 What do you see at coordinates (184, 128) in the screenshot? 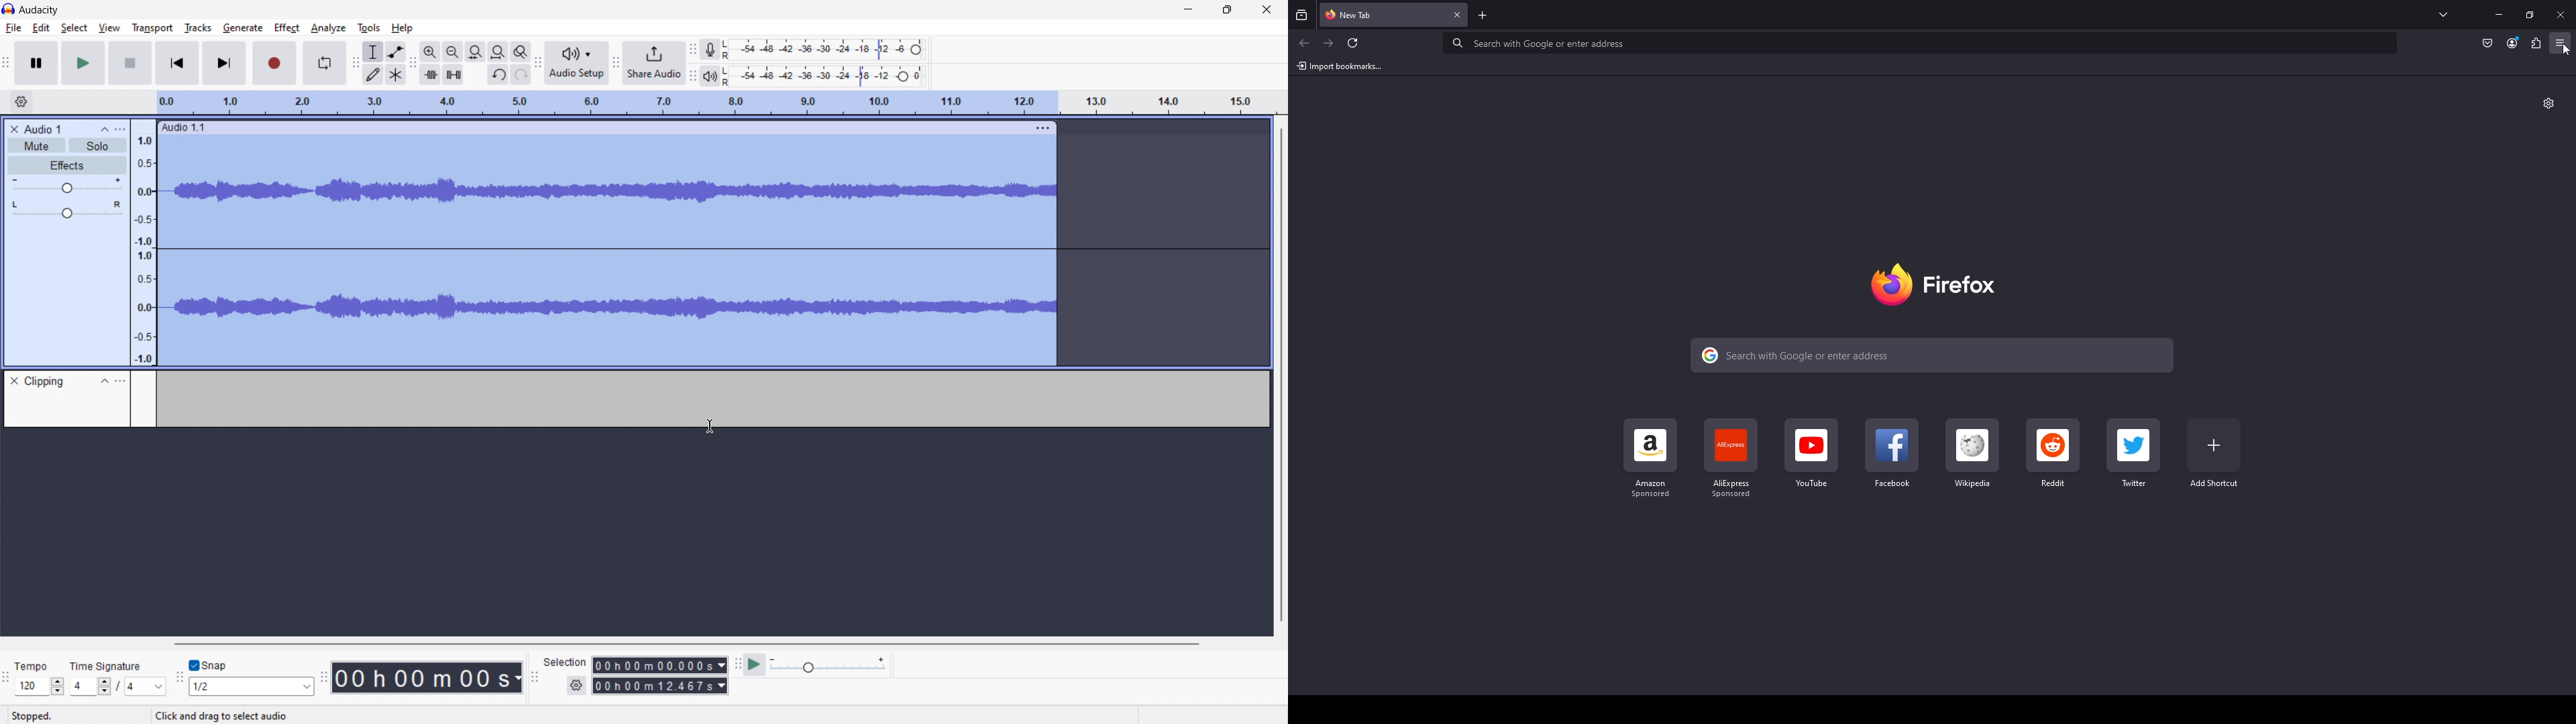
I see `audio 1.1 ` at bounding box center [184, 128].